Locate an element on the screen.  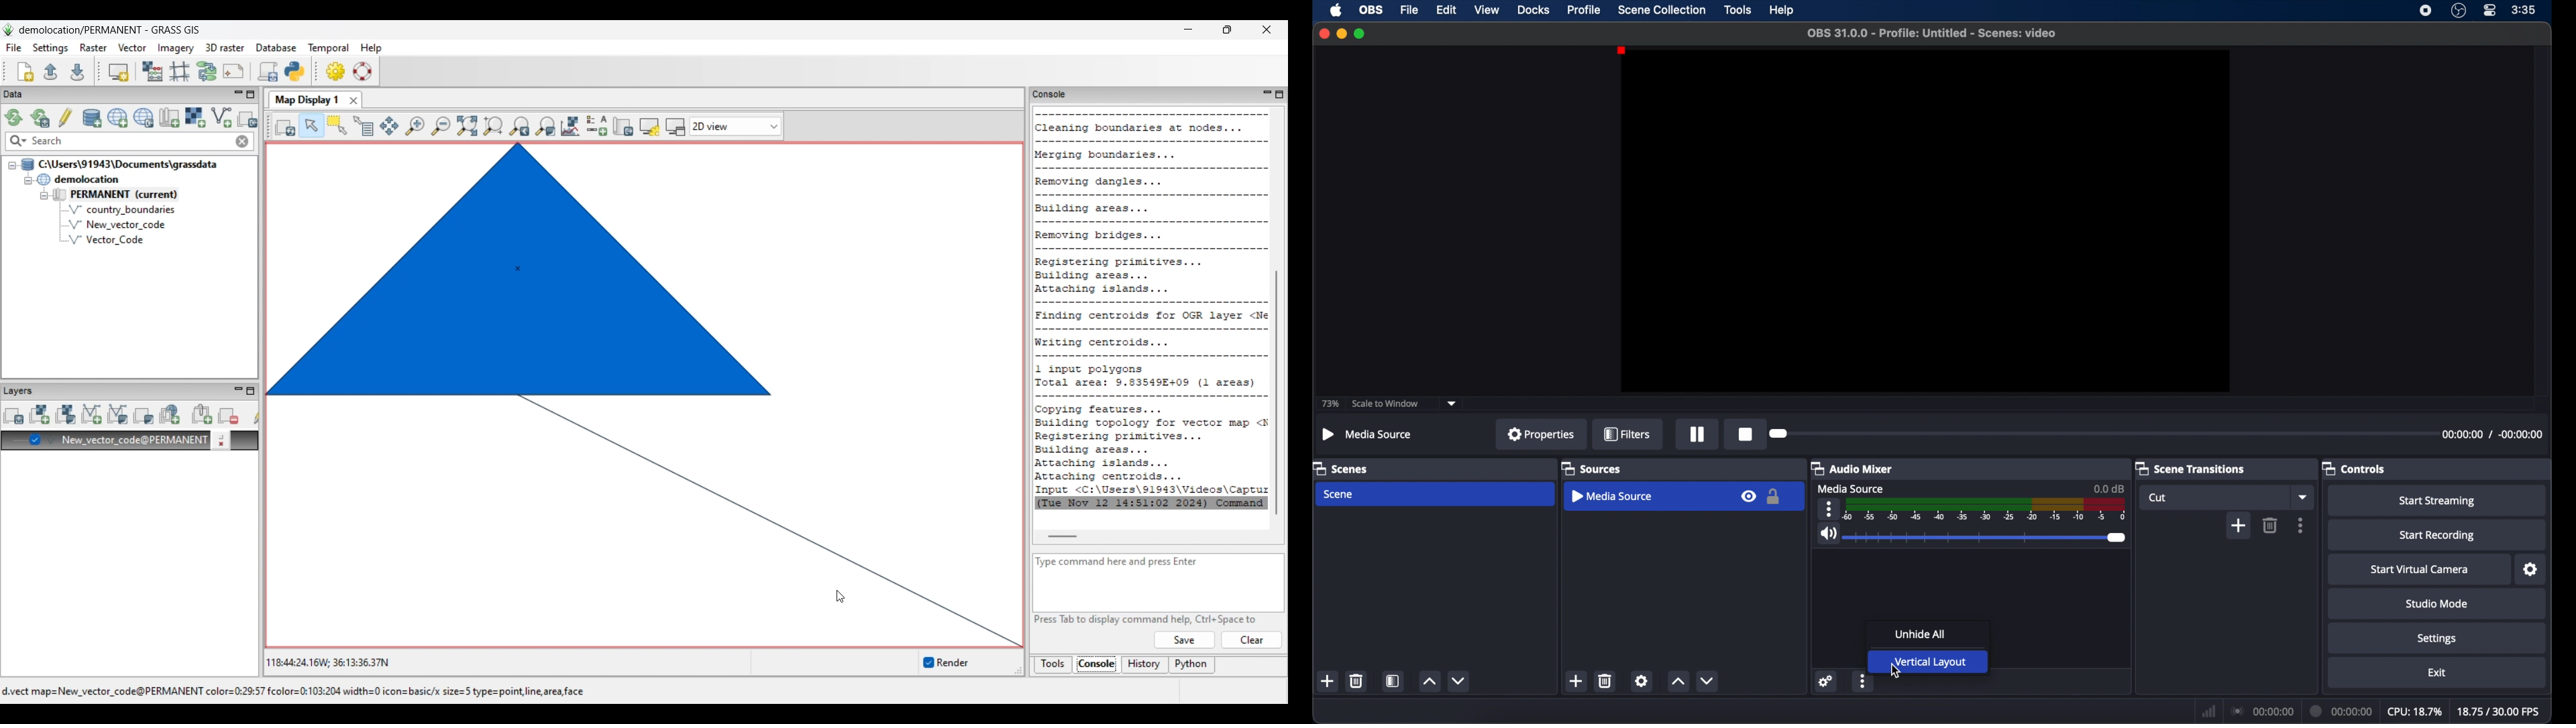
decrement is located at coordinates (1707, 680).